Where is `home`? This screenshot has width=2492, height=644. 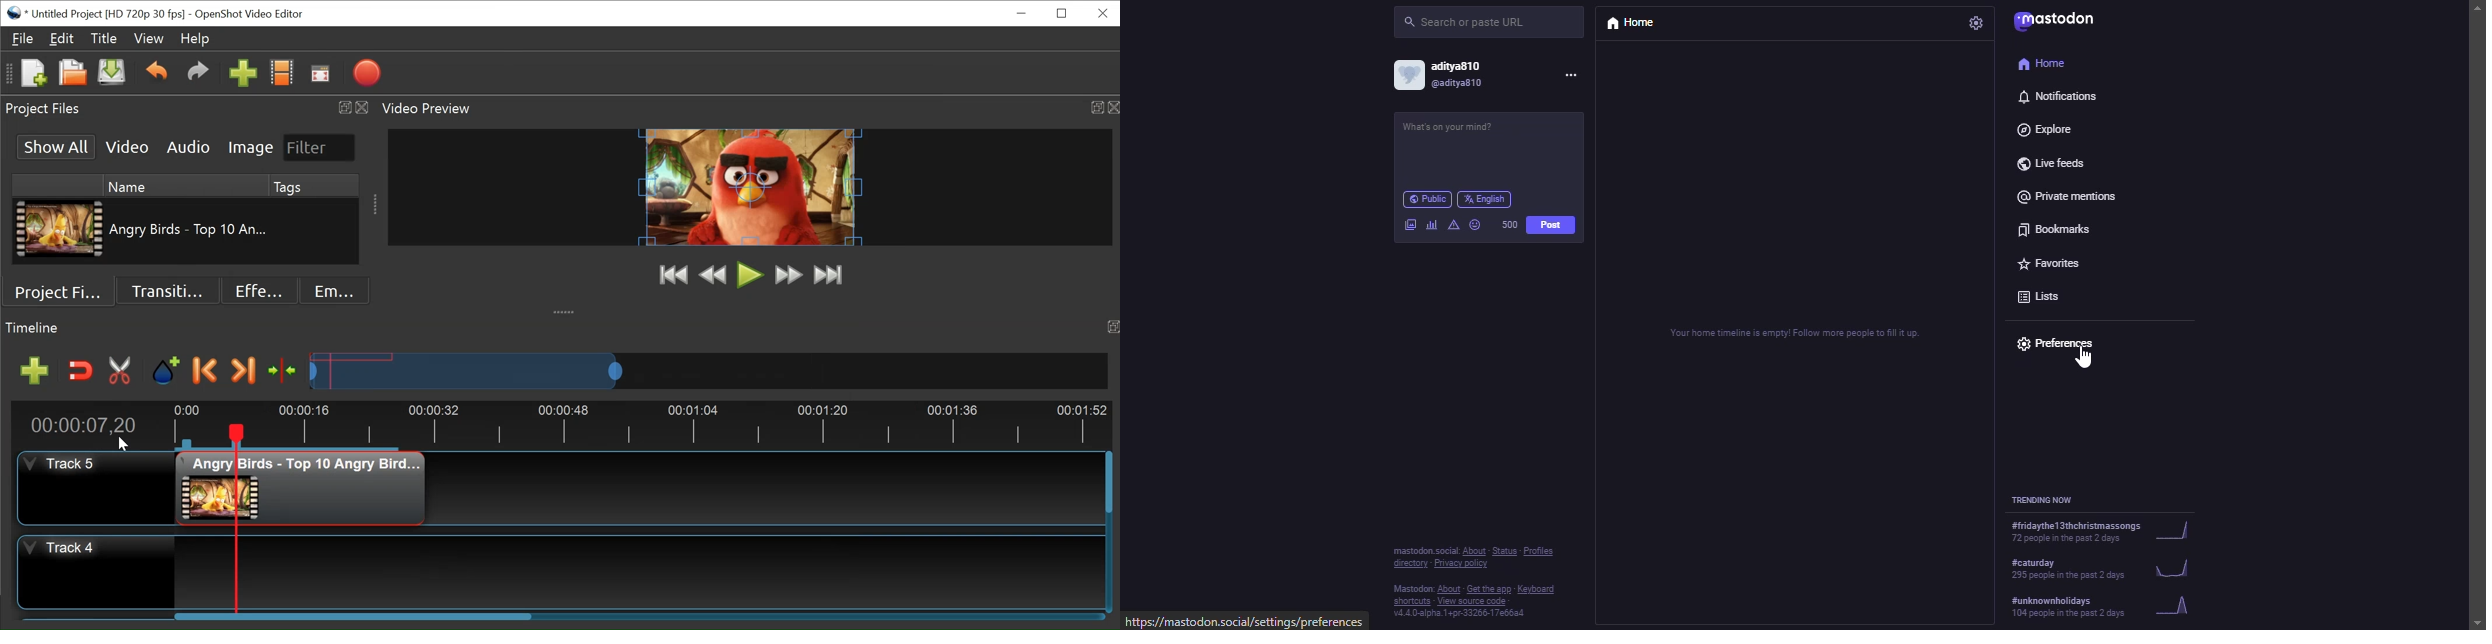
home is located at coordinates (1630, 25).